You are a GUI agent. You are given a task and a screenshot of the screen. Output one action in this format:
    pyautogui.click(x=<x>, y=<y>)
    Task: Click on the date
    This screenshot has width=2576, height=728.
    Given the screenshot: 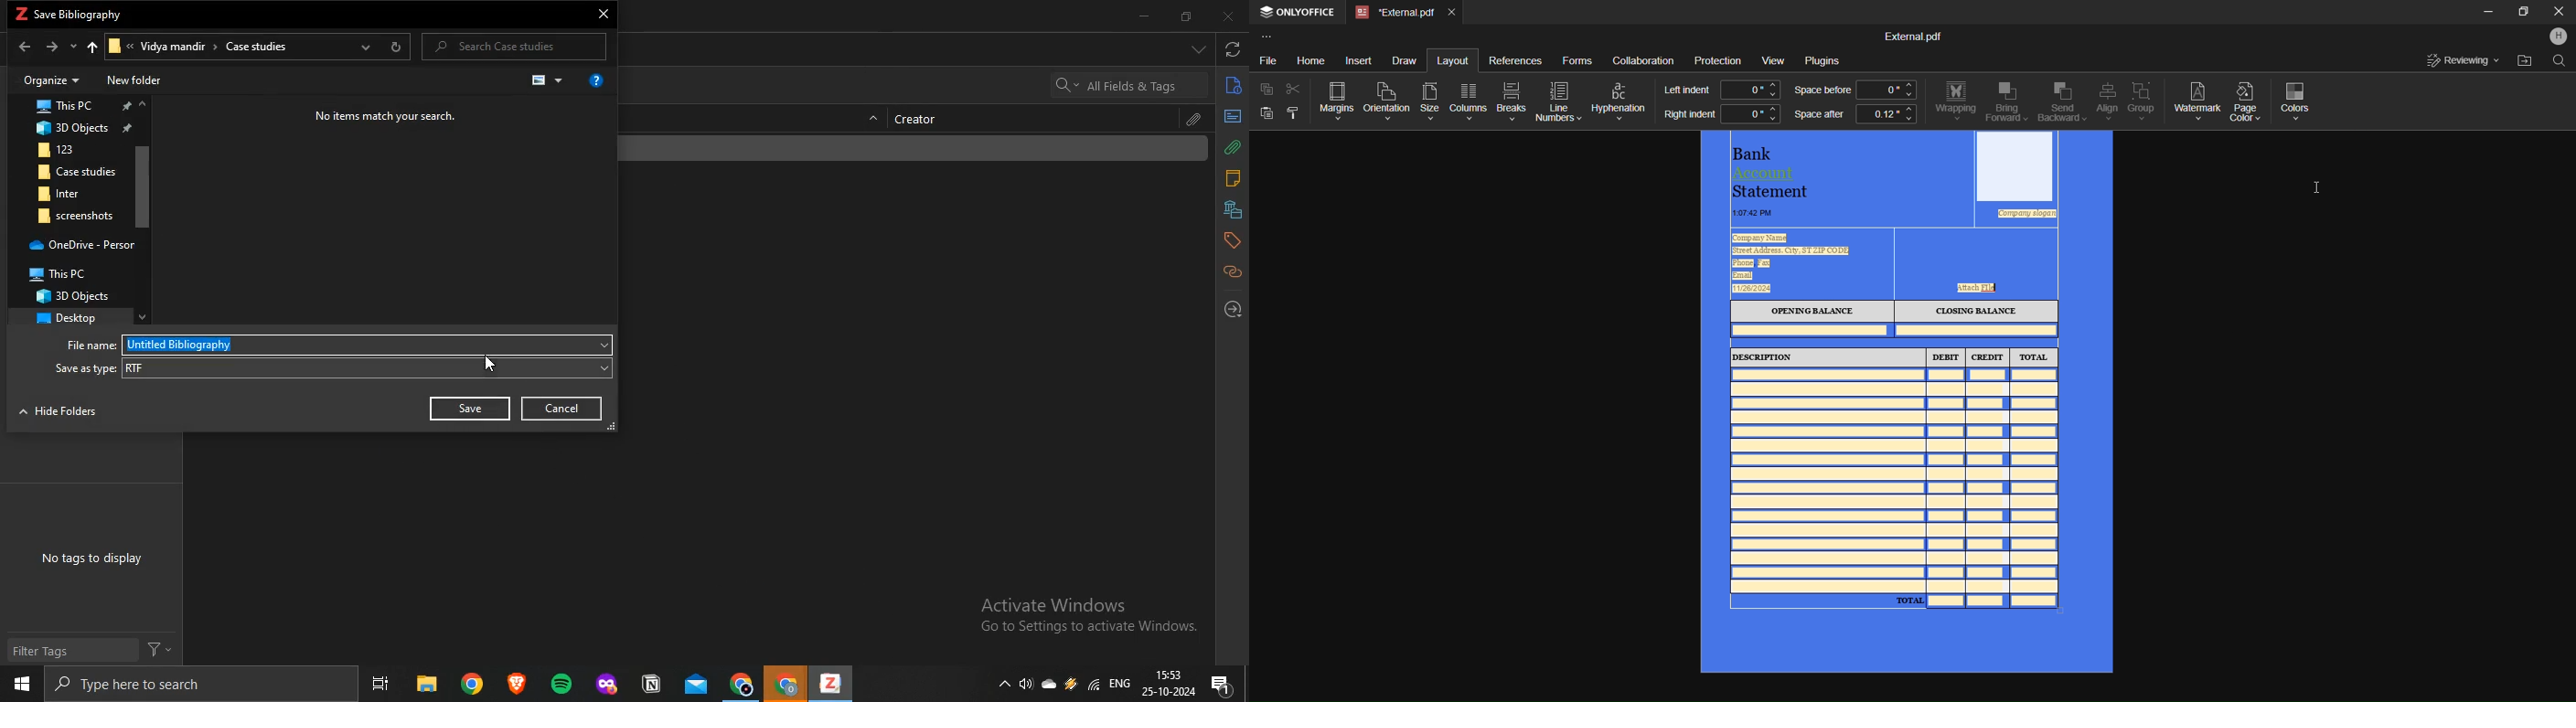 What is the action you would take?
    pyautogui.click(x=1170, y=692)
    